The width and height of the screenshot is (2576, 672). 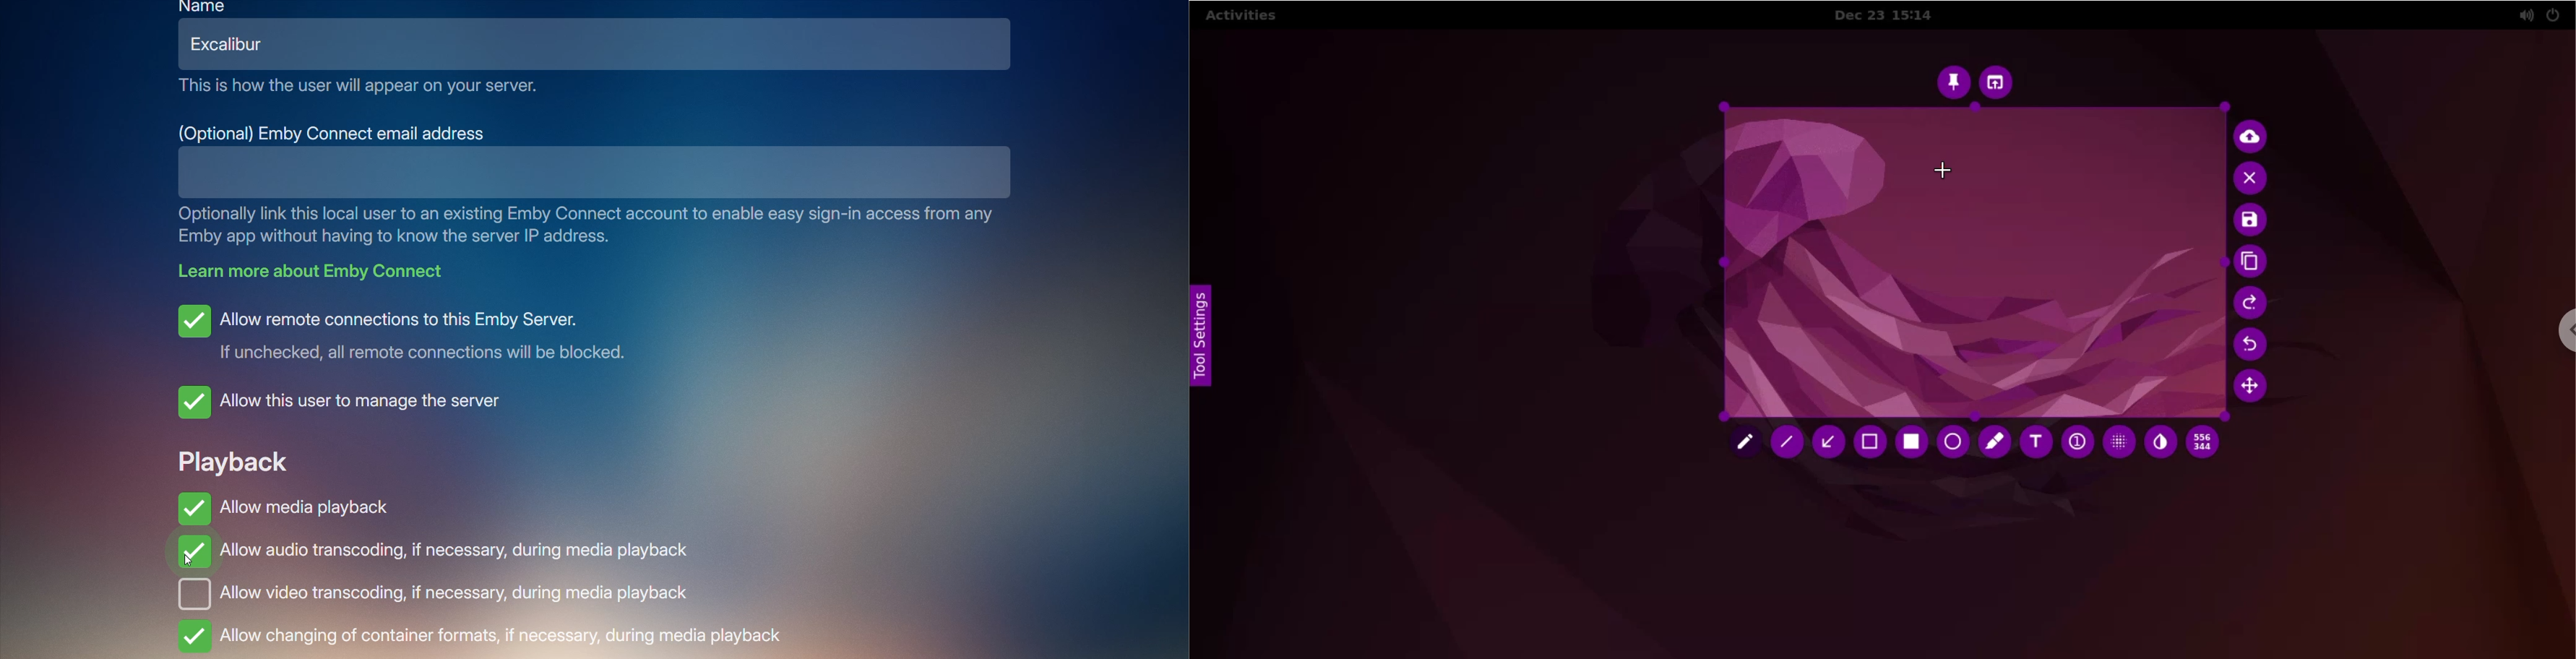 What do you see at coordinates (593, 225) in the screenshot?
I see `Optionally link this local user to an existing Emby Connect account to enable easy sign-in access from any
Emby app without having to know the server IP address.` at bounding box center [593, 225].